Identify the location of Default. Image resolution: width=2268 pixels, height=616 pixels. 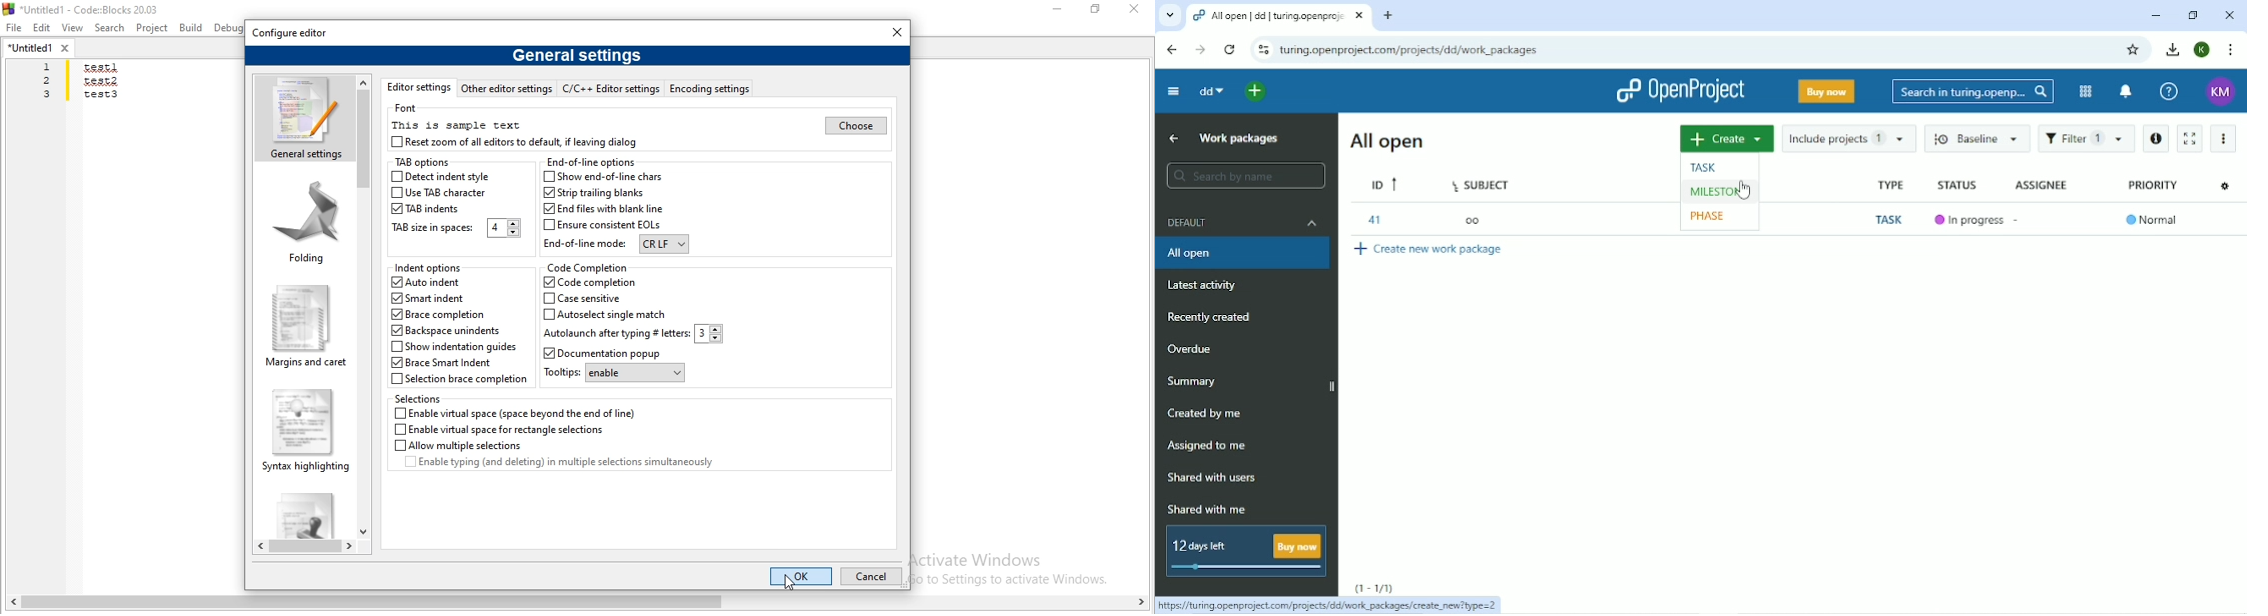
(1243, 222).